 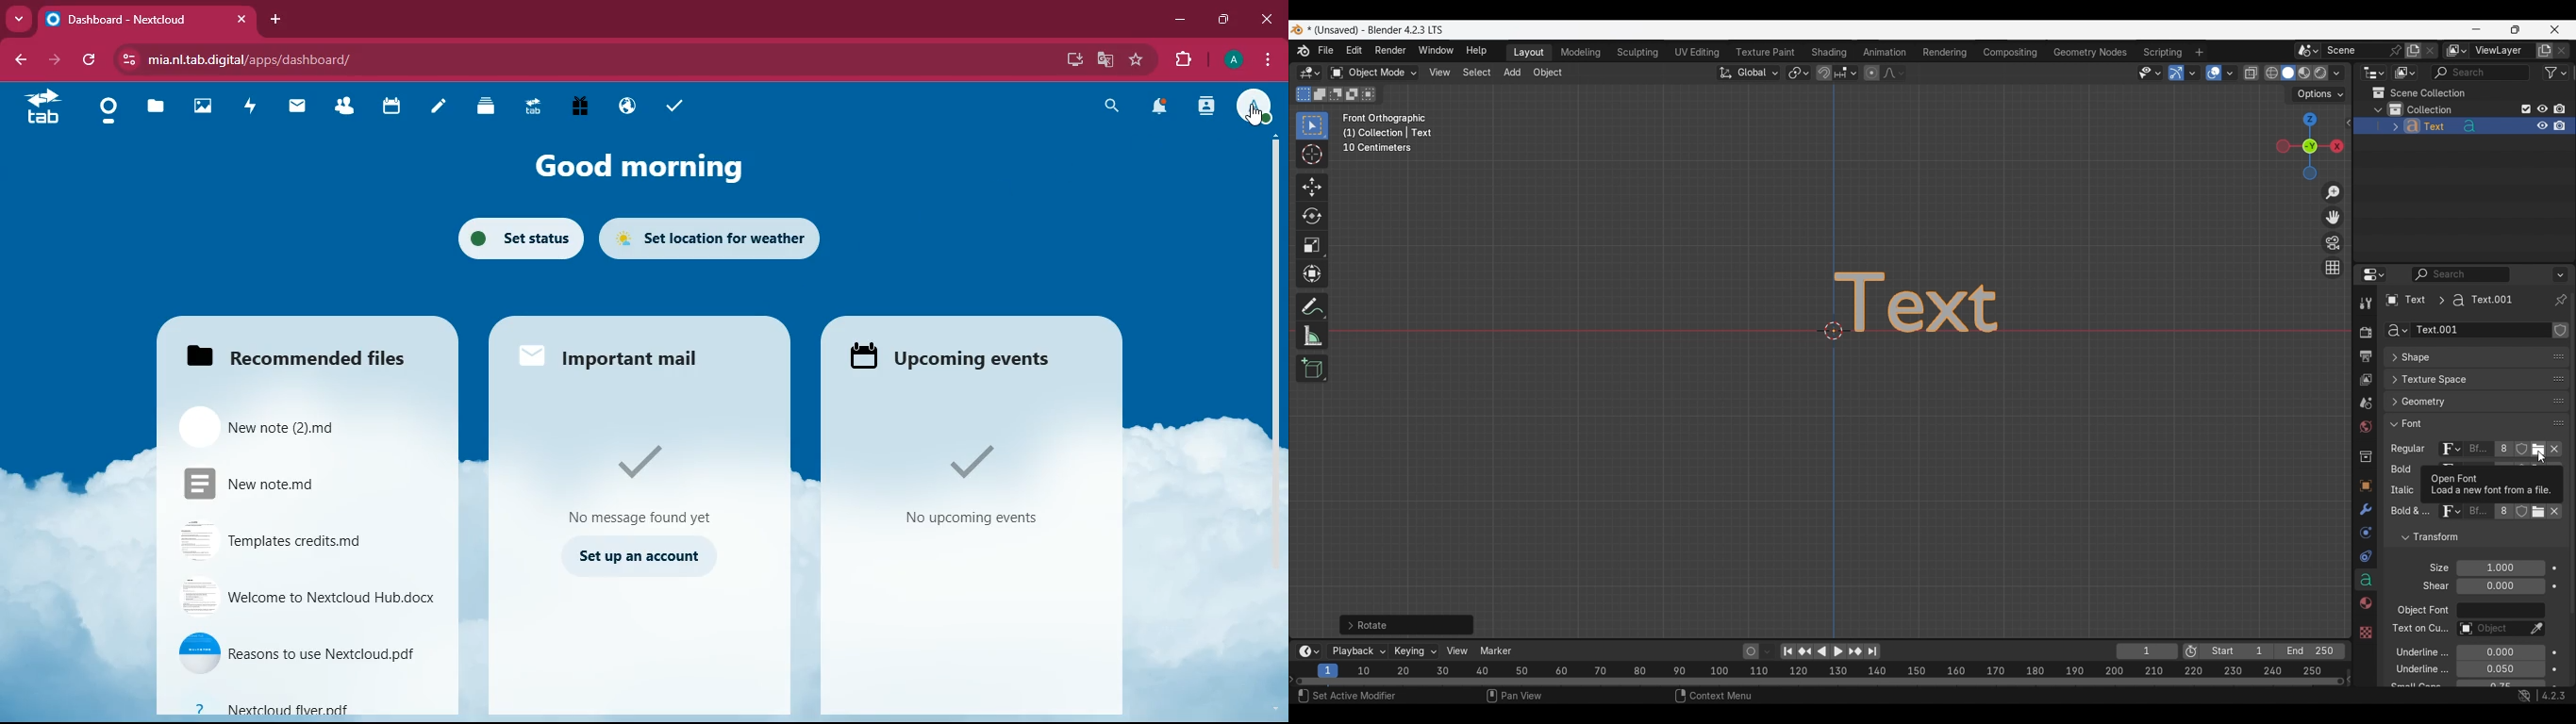 What do you see at coordinates (1336, 95) in the screenshot?
I see `Subtract existing selection` at bounding box center [1336, 95].